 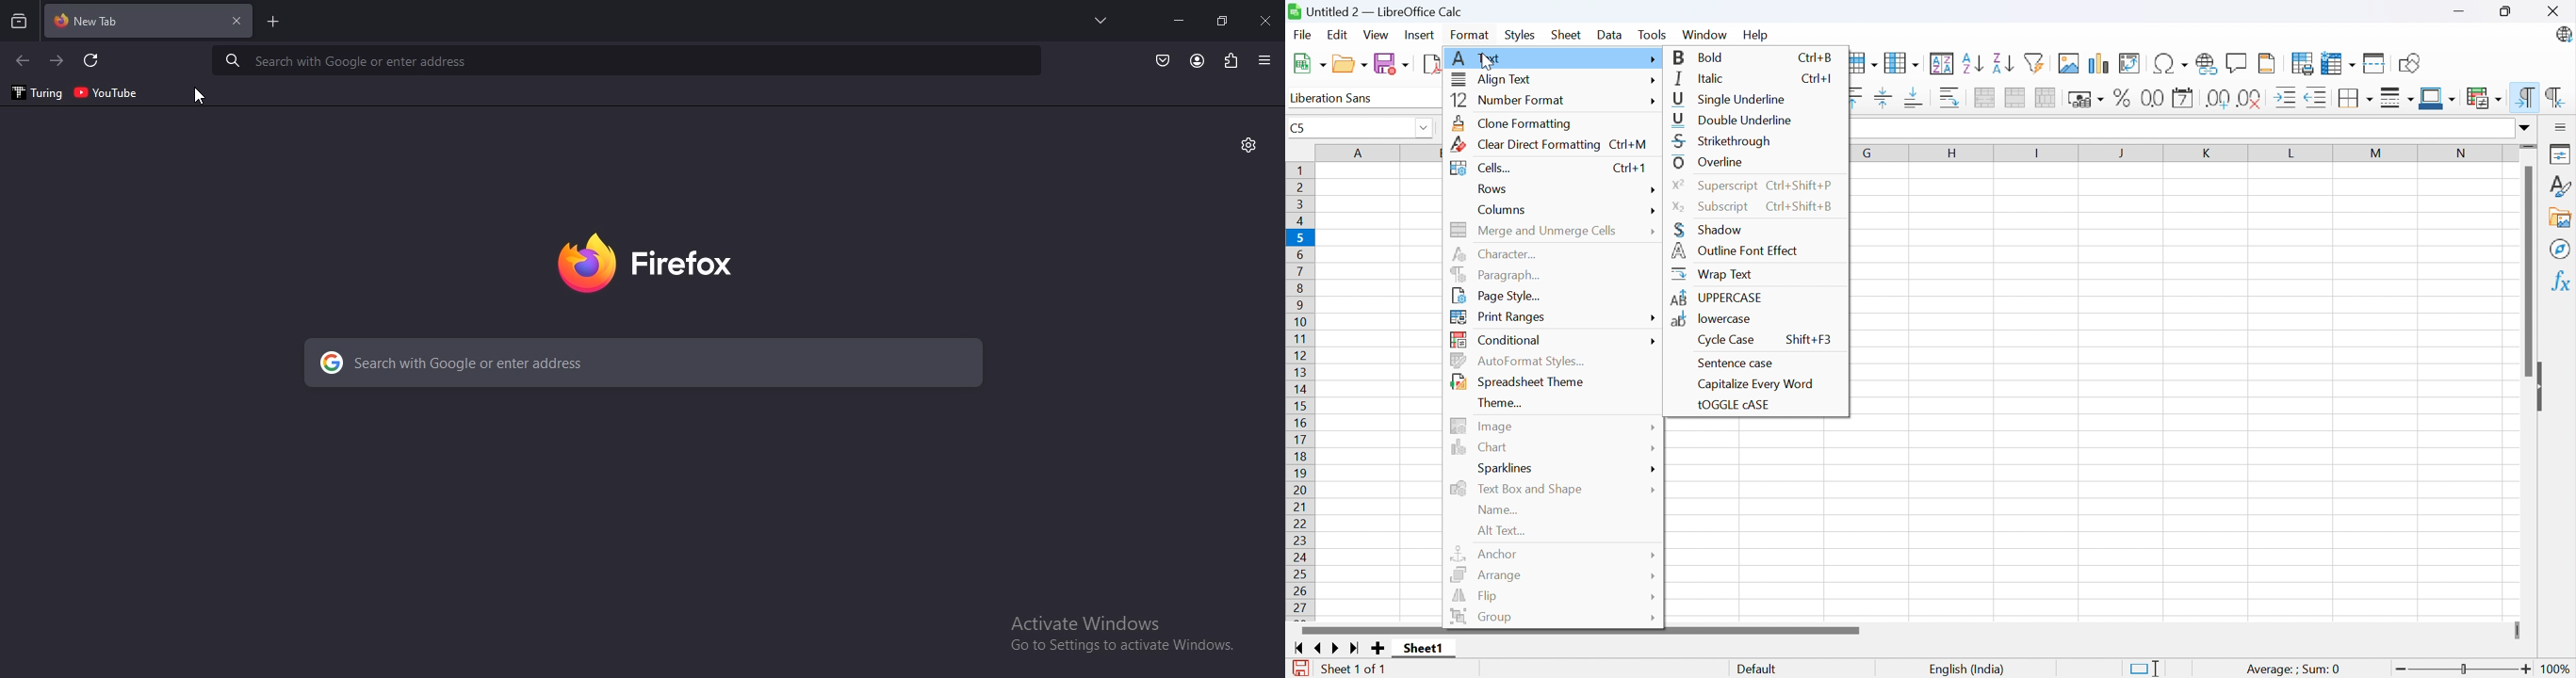 I want to click on Spreadsheet theme, so click(x=1519, y=379).